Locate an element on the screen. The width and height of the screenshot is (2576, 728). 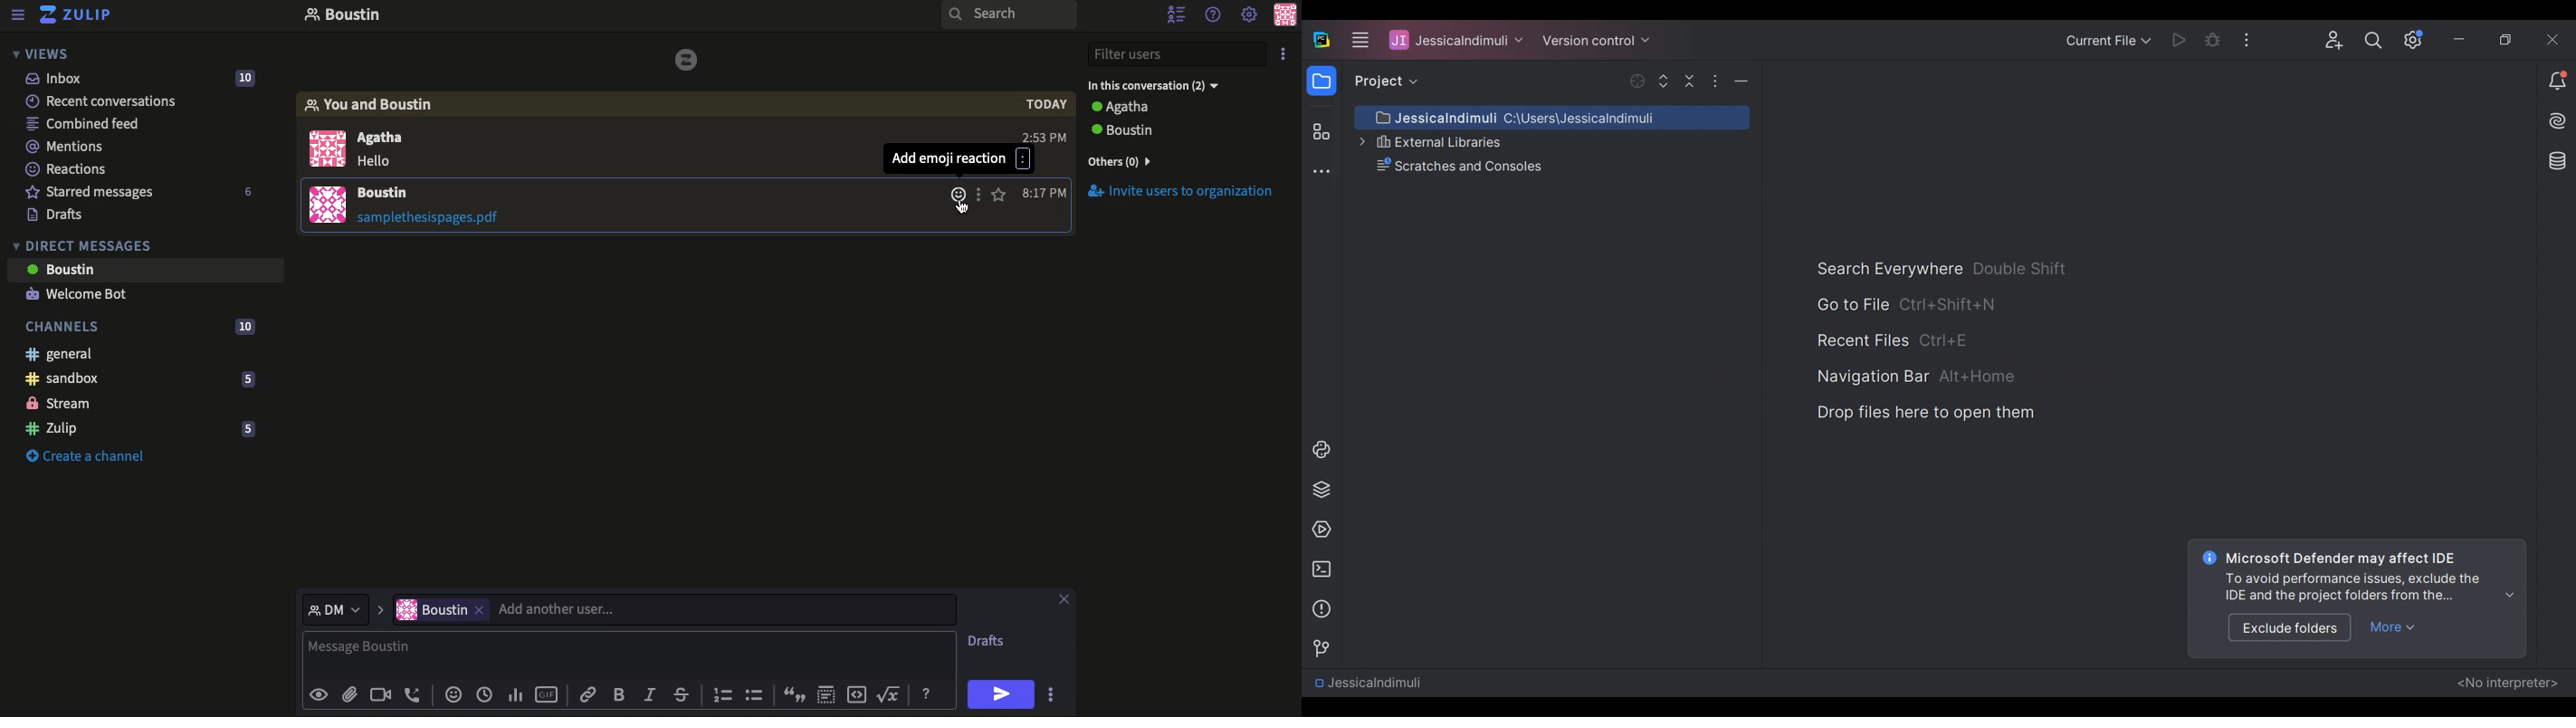
Italics is located at coordinates (649, 693).